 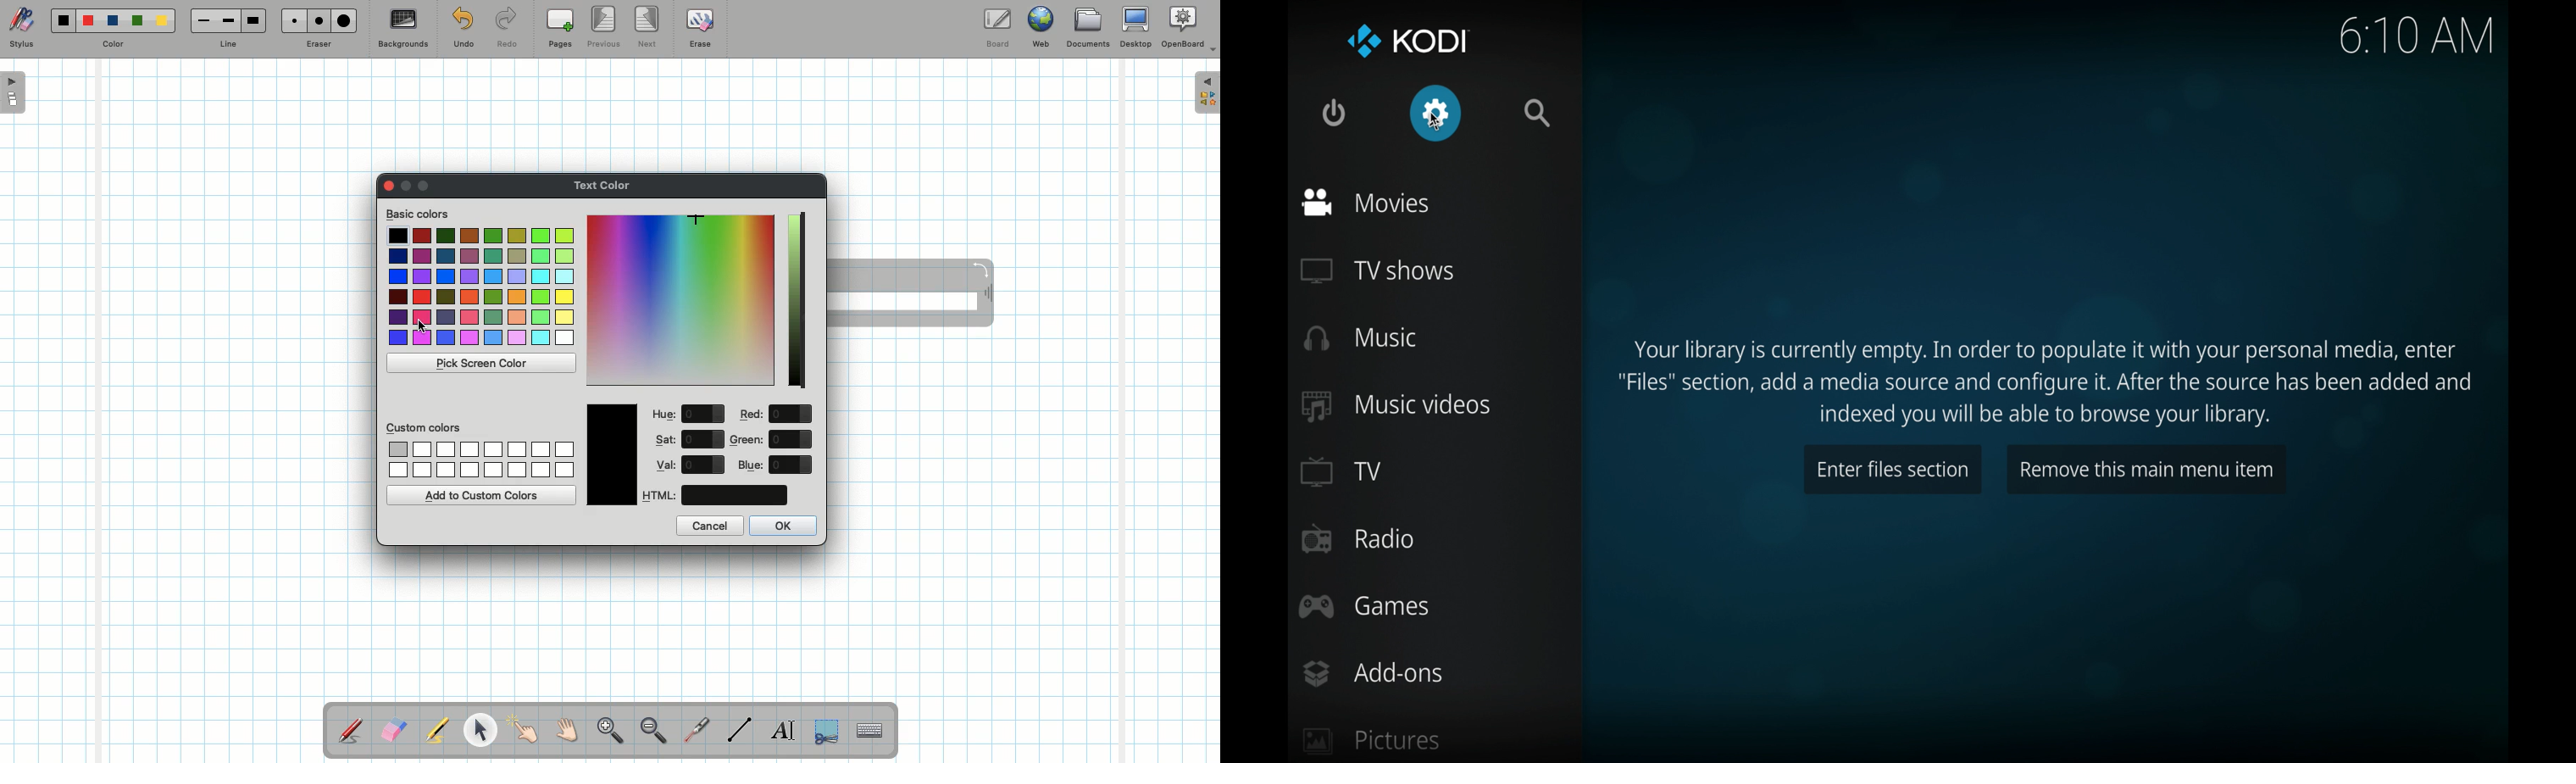 What do you see at coordinates (1360, 338) in the screenshot?
I see `music` at bounding box center [1360, 338].